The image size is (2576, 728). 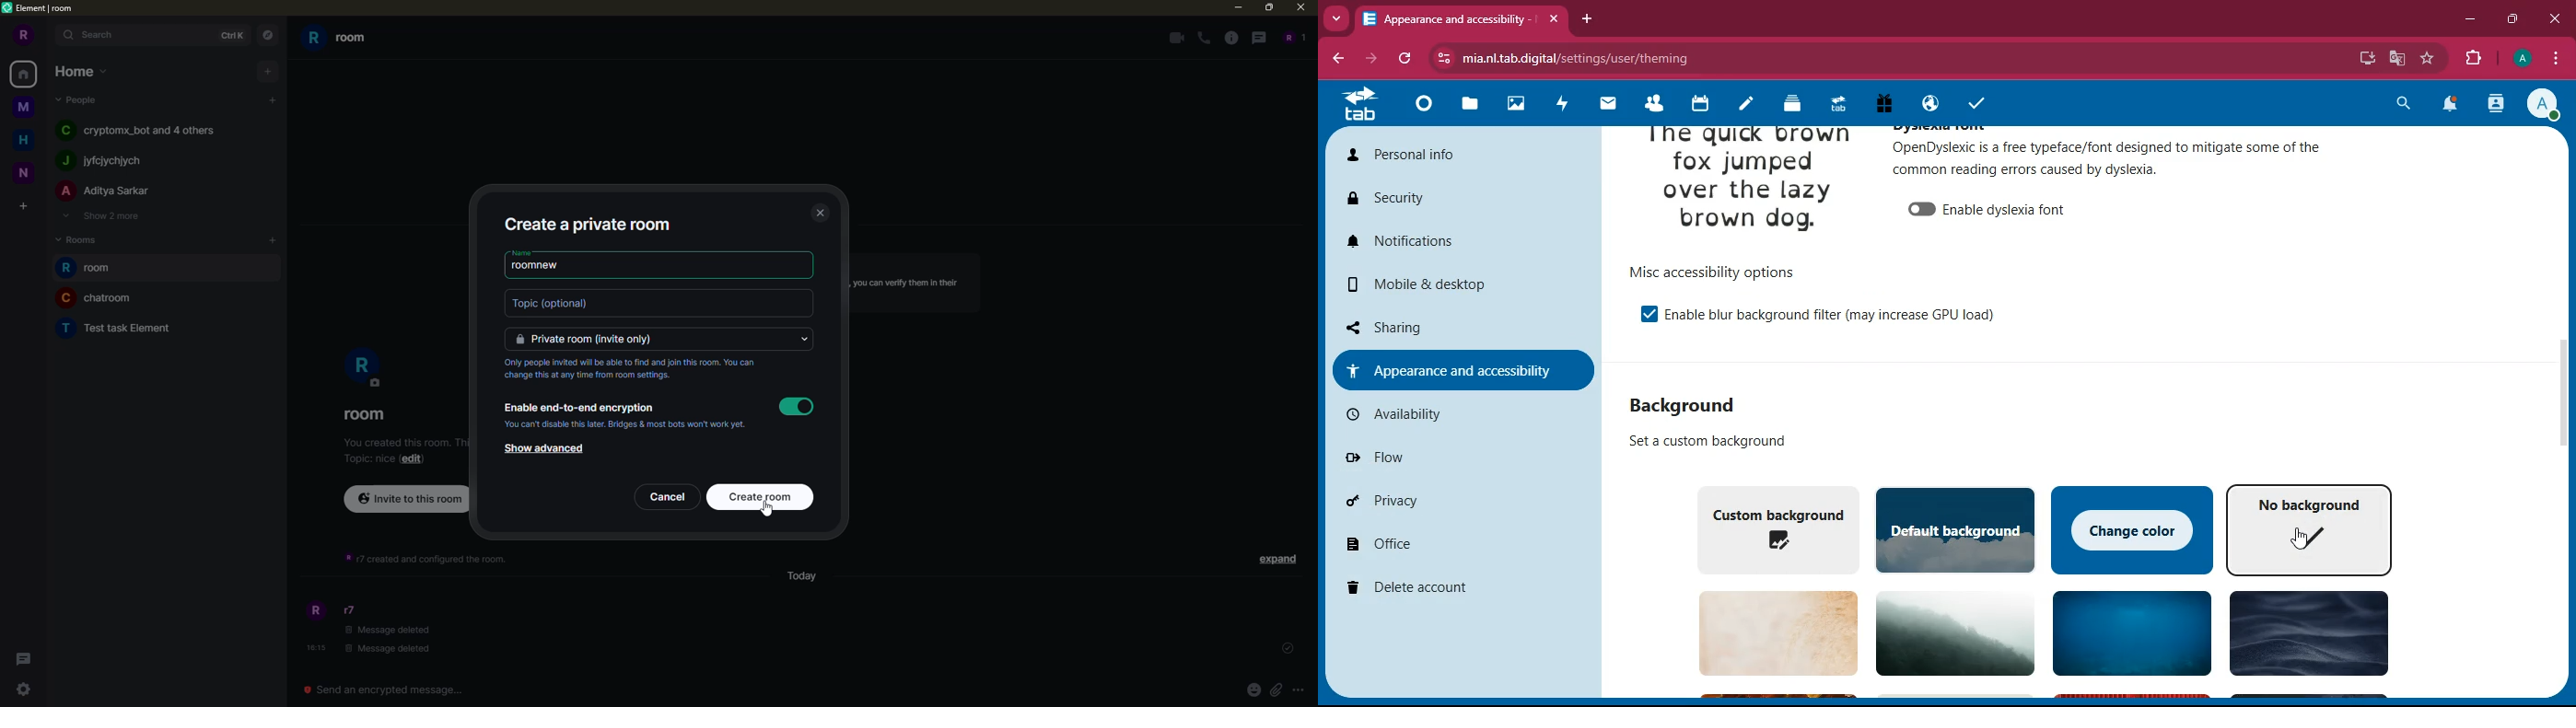 I want to click on maximize, so click(x=1267, y=8).